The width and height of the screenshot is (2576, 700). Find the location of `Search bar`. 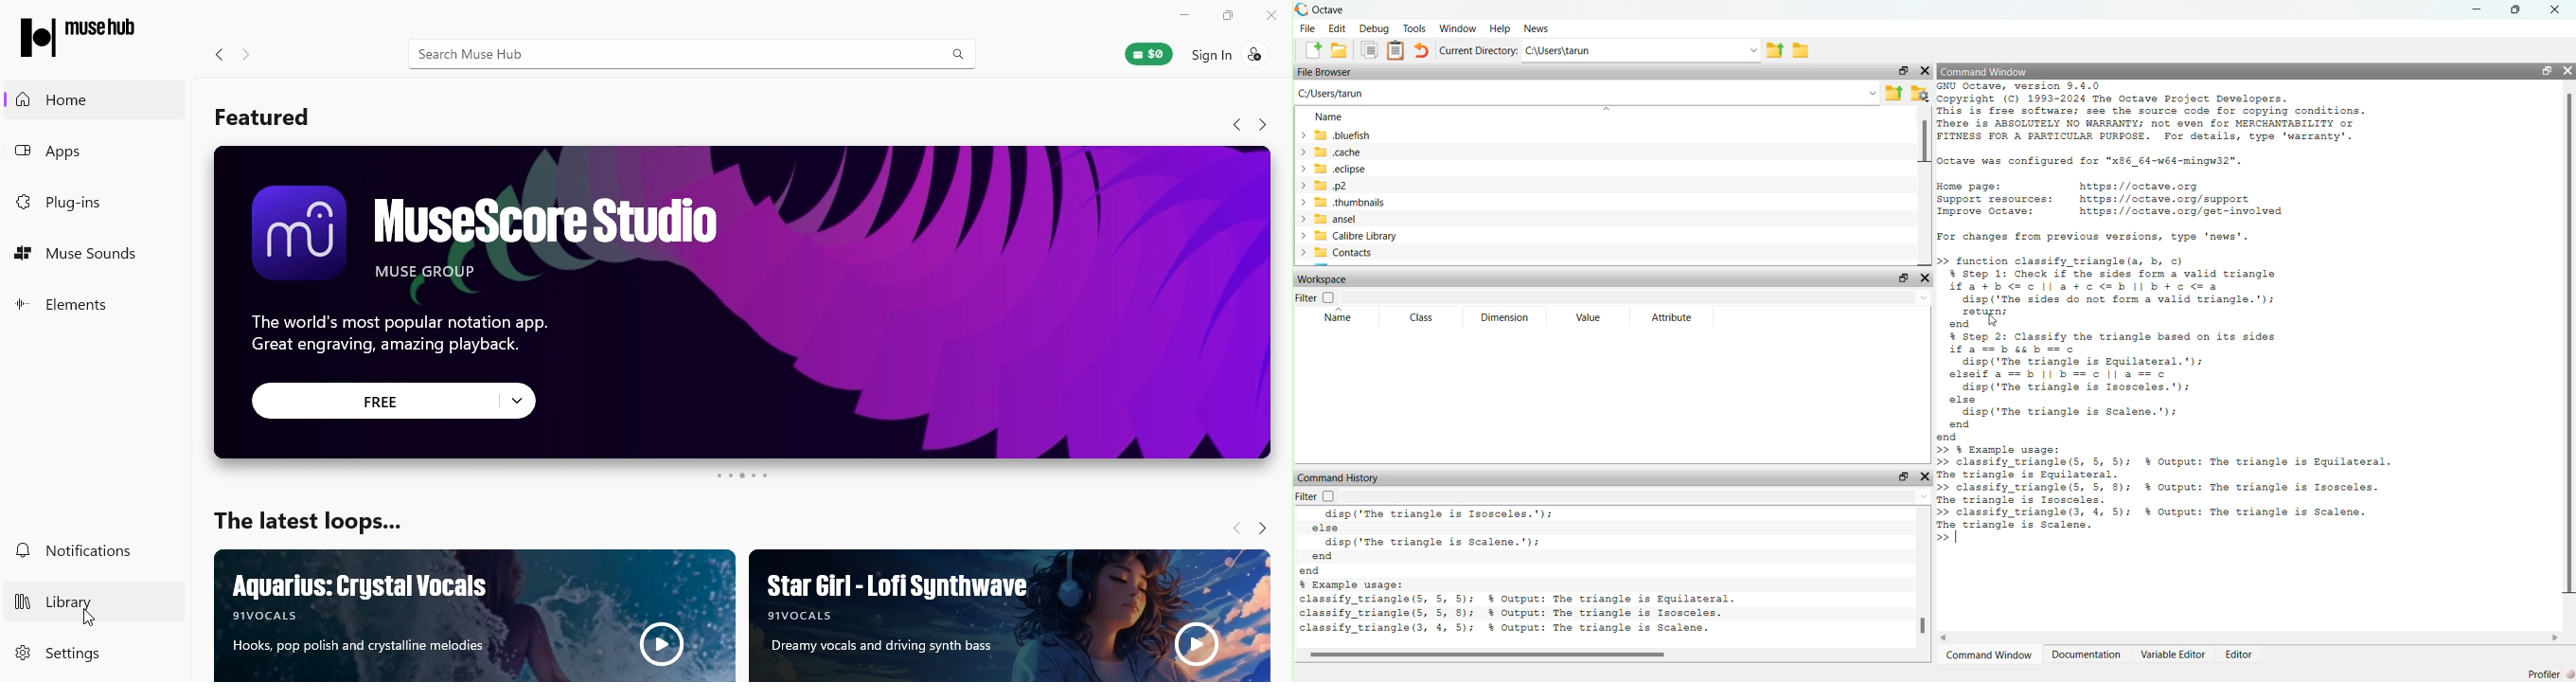

Search bar is located at coordinates (695, 56).